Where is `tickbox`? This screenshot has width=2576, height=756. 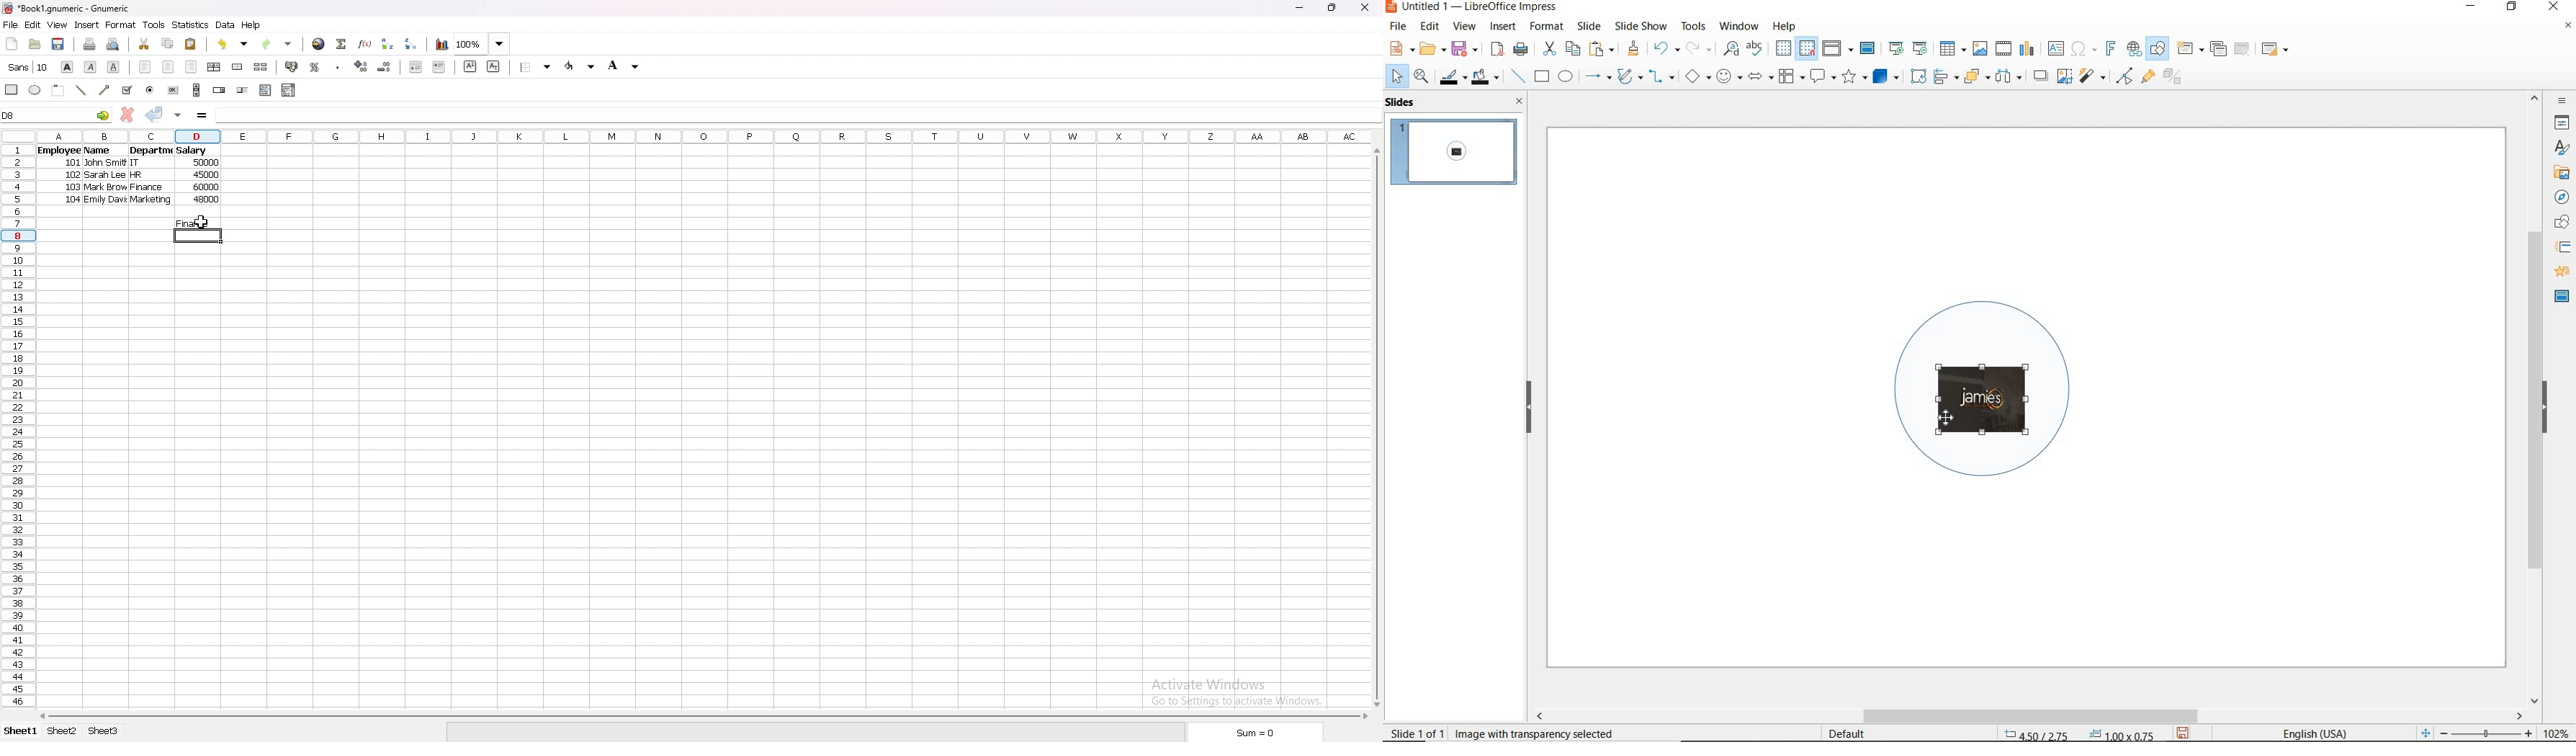 tickbox is located at coordinates (127, 90).